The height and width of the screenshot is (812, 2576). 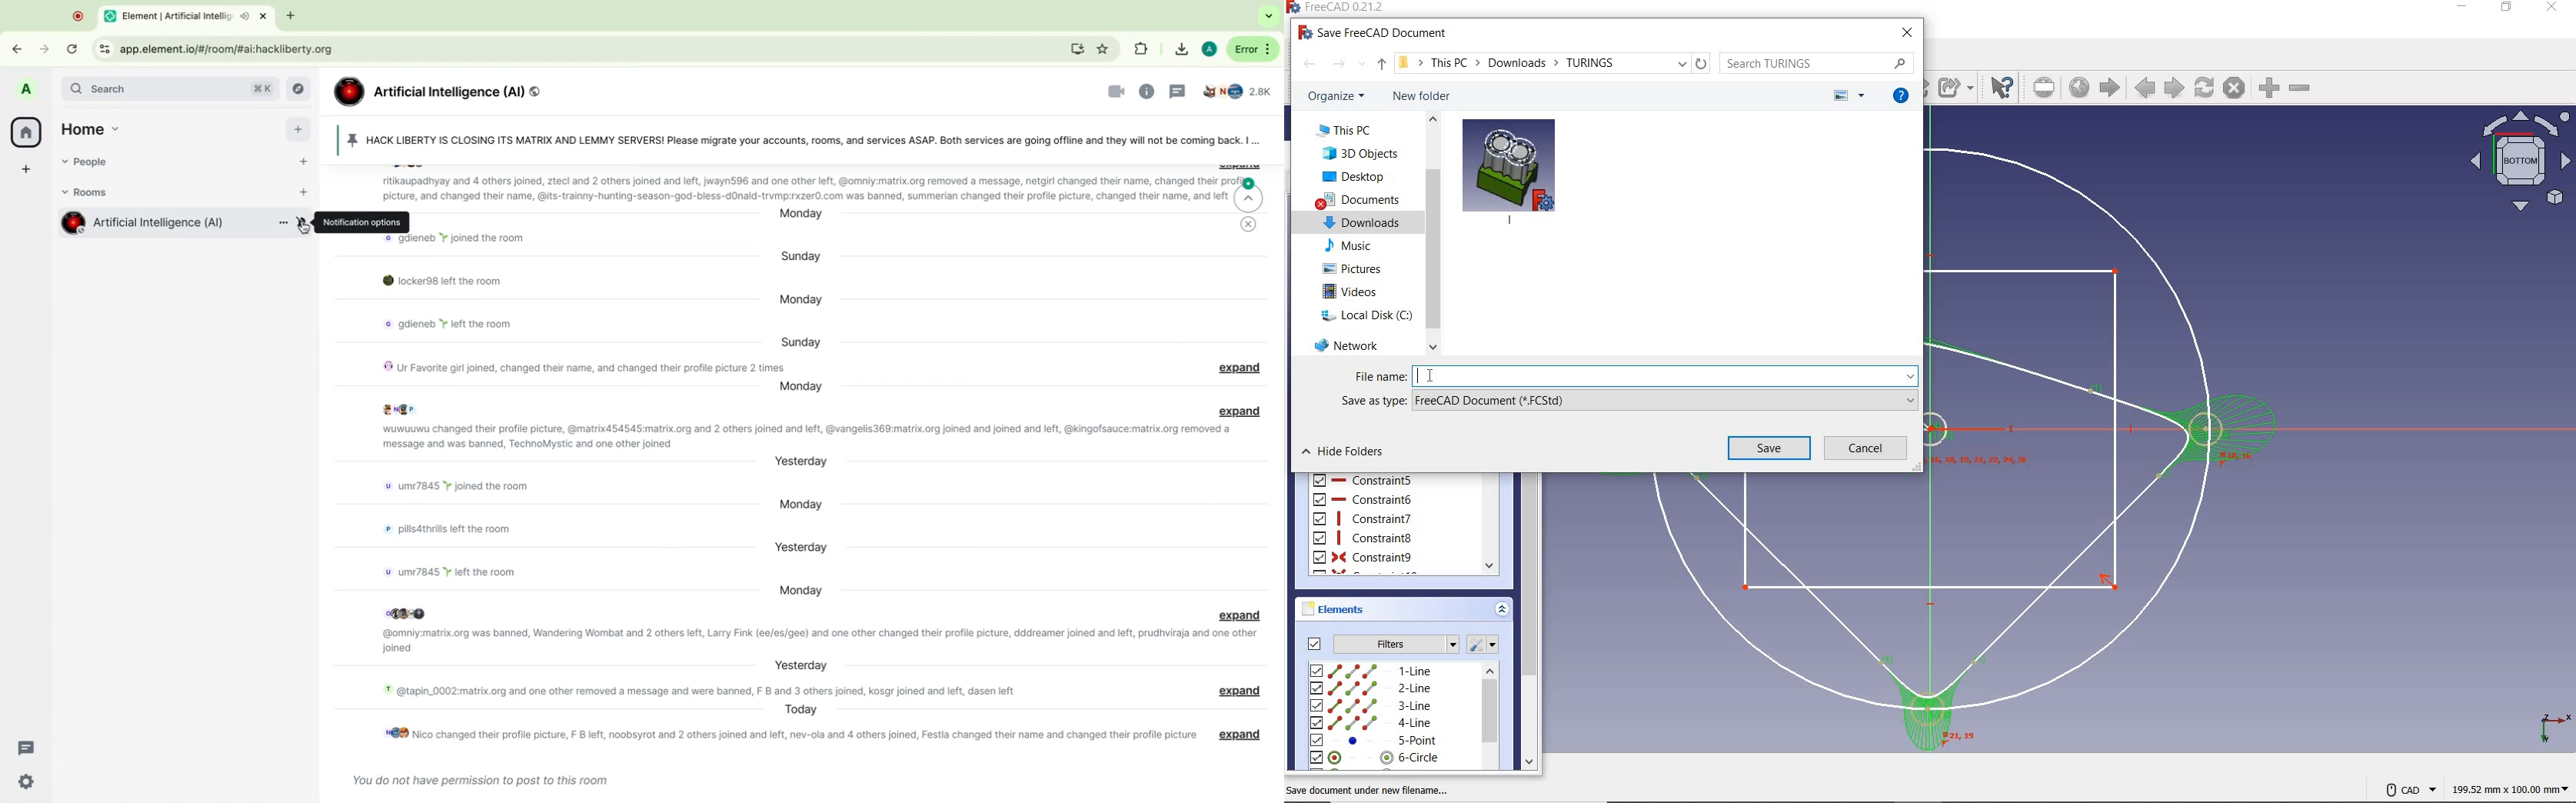 What do you see at coordinates (1381, 65) in the screenshot?
I see `up` at bounding box center [1381, 65].